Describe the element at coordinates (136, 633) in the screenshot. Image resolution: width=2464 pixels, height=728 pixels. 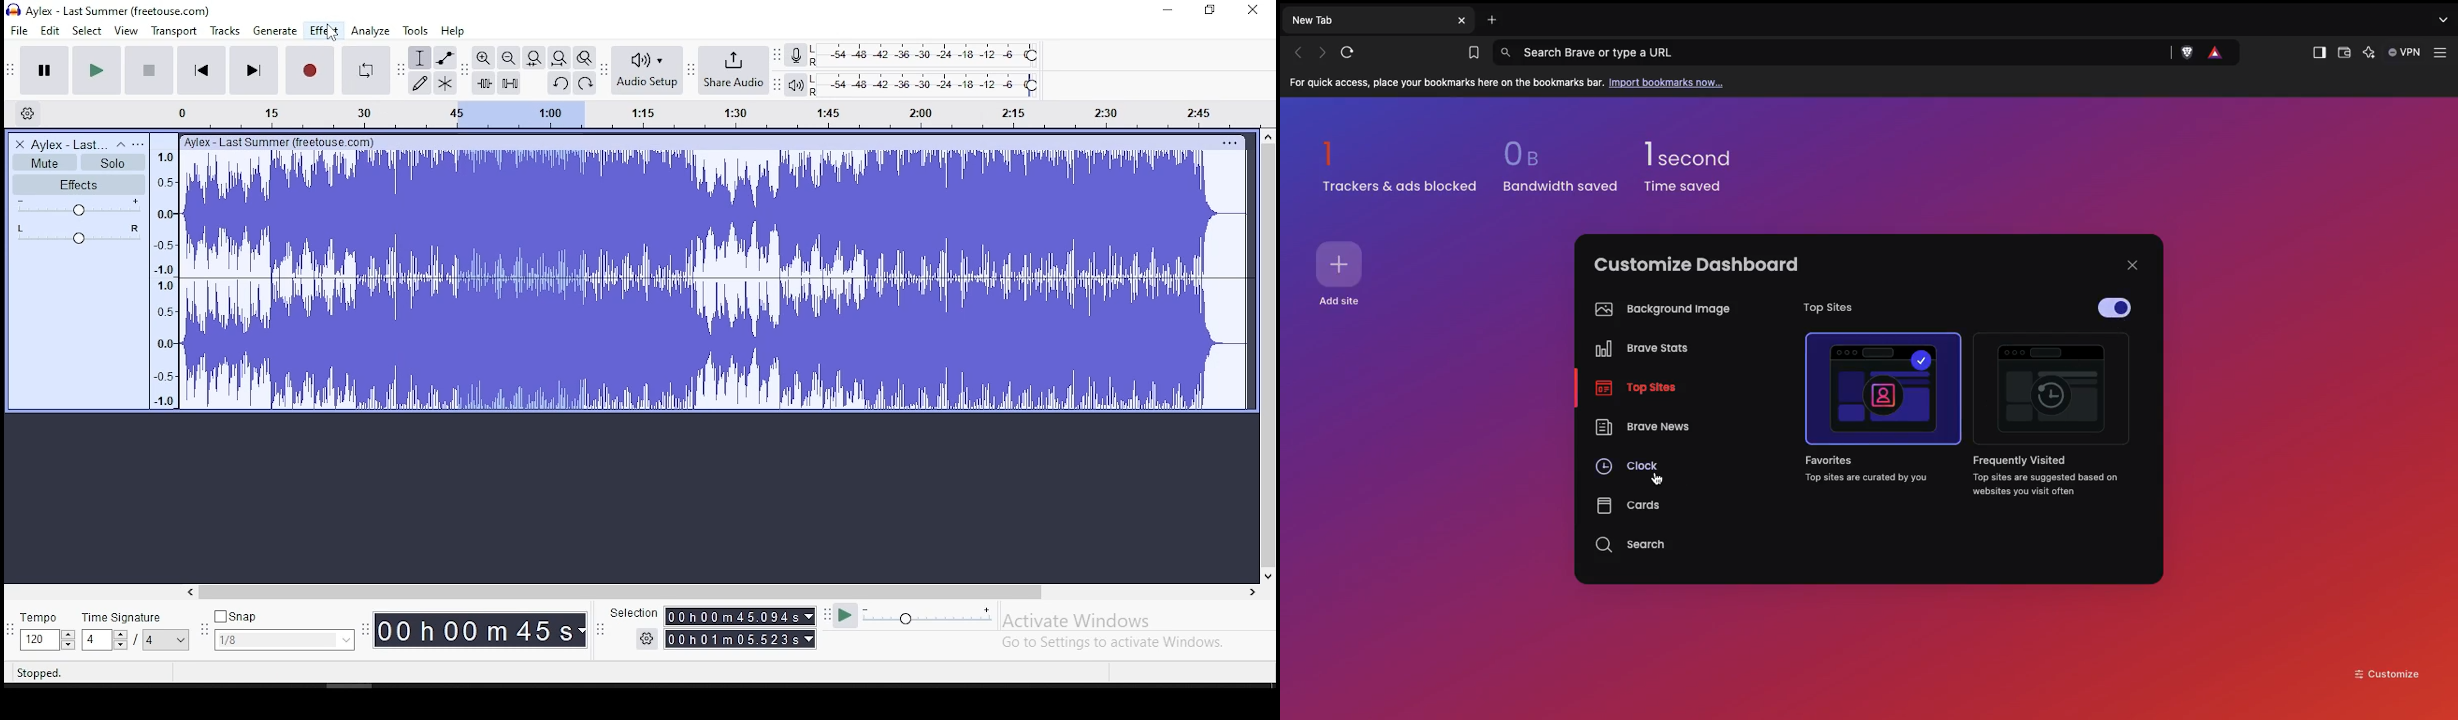
I see `time signature` at that location.